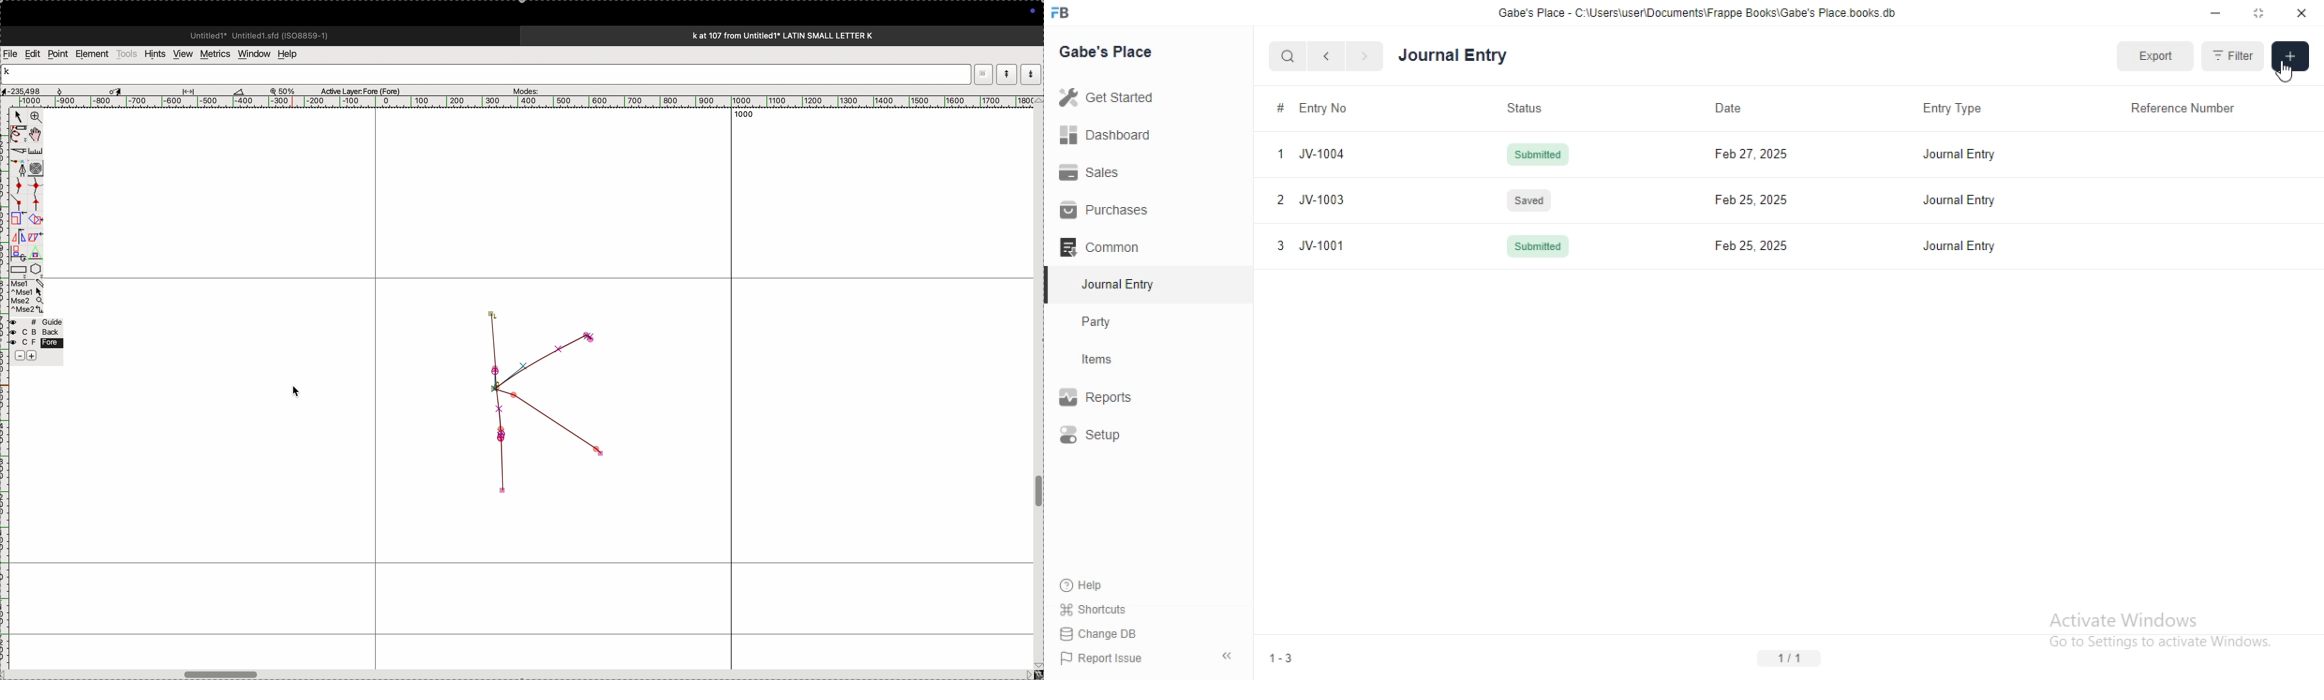  What do you see at coordinates (1104, 633) in the screenshot?
I see `Change DB` at bounding box center [1104, 633].